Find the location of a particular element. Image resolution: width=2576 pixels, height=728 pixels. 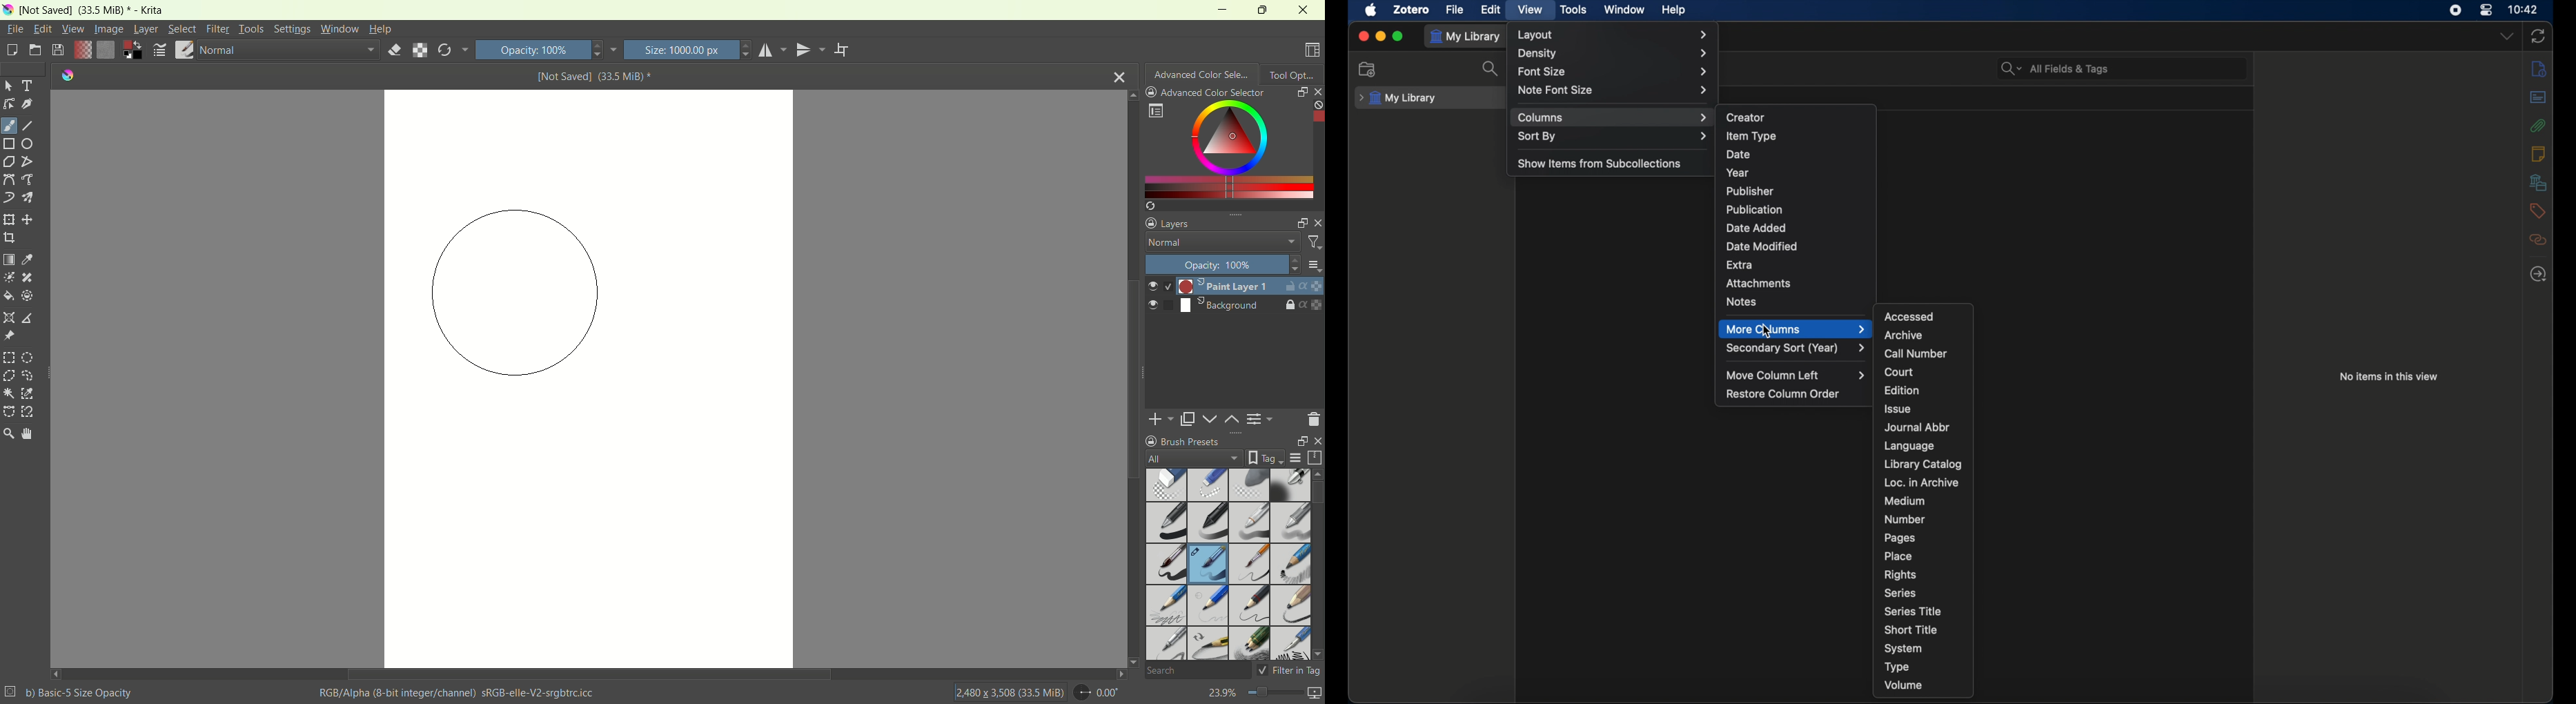

Size: 1000.00 px is located at coordinates (688, 50).